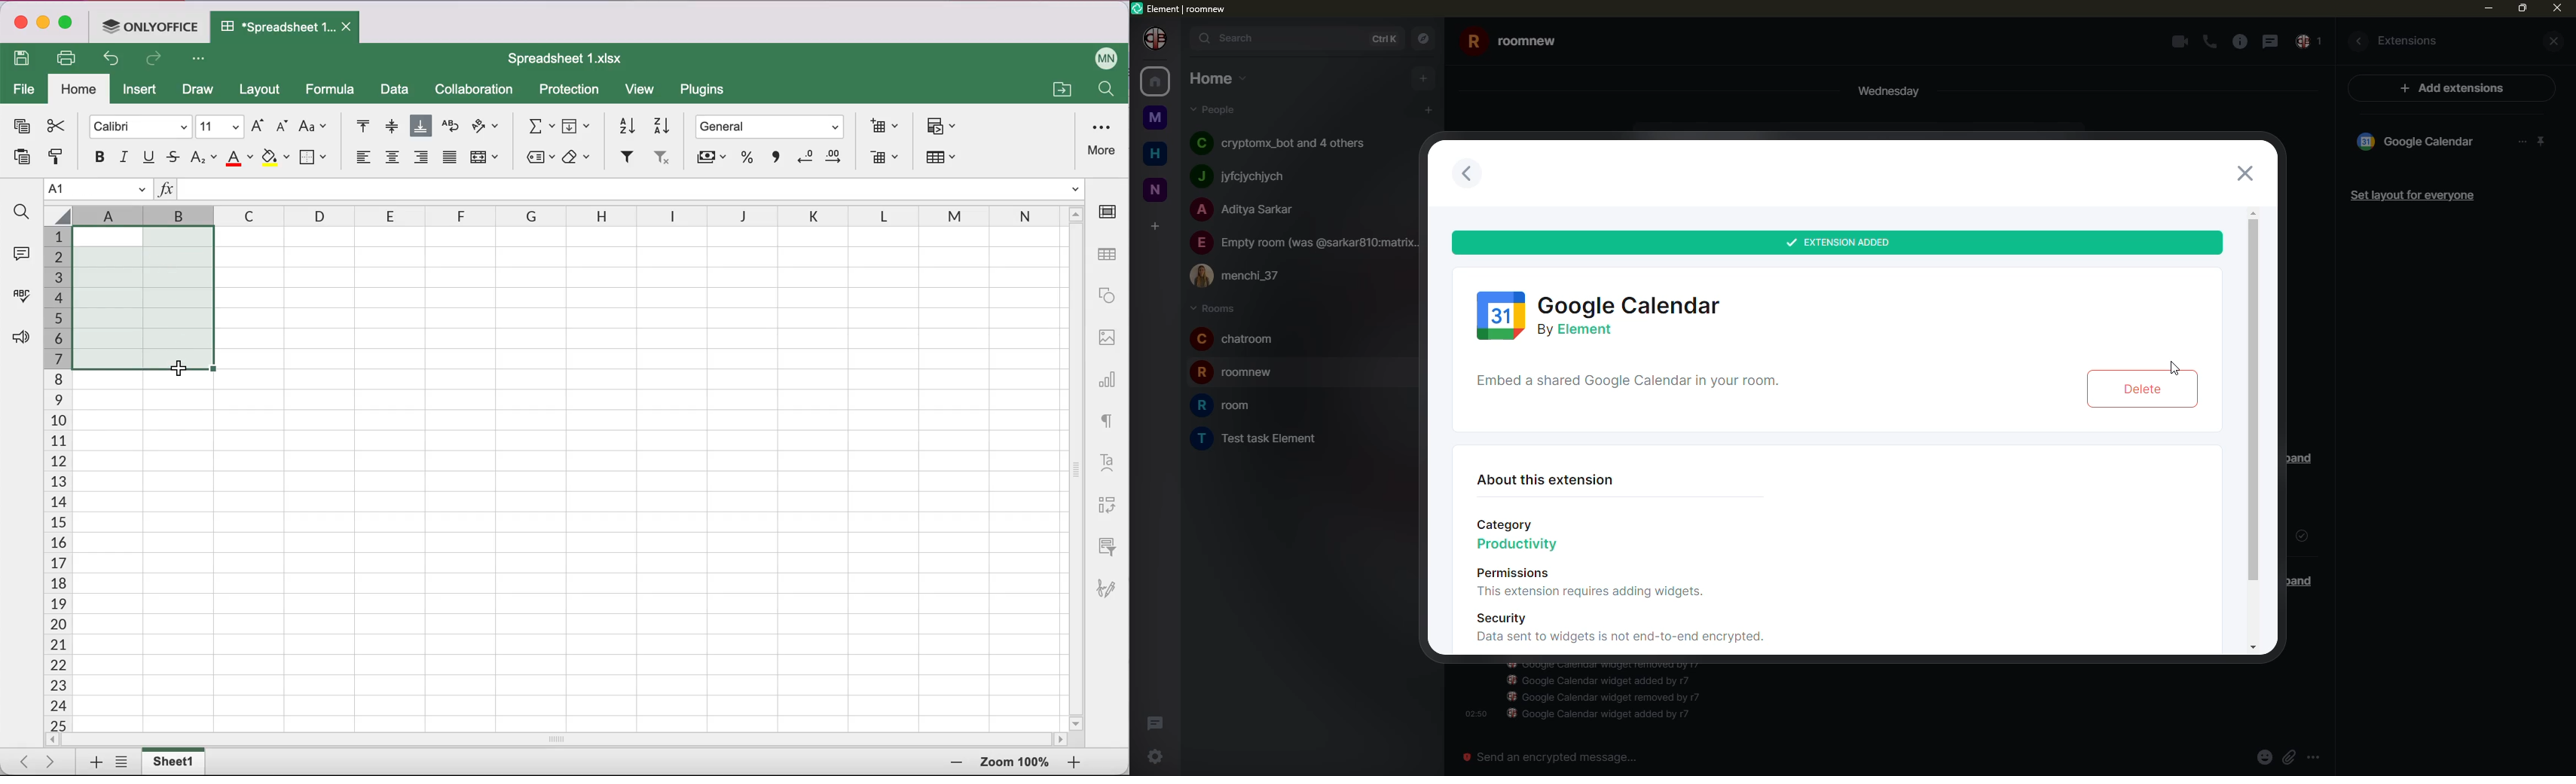 The image size is (2576, 784). What do you see at coordinates (1242, 275) in the screenshot?
I see `people` at bounding box center [1242, 275].